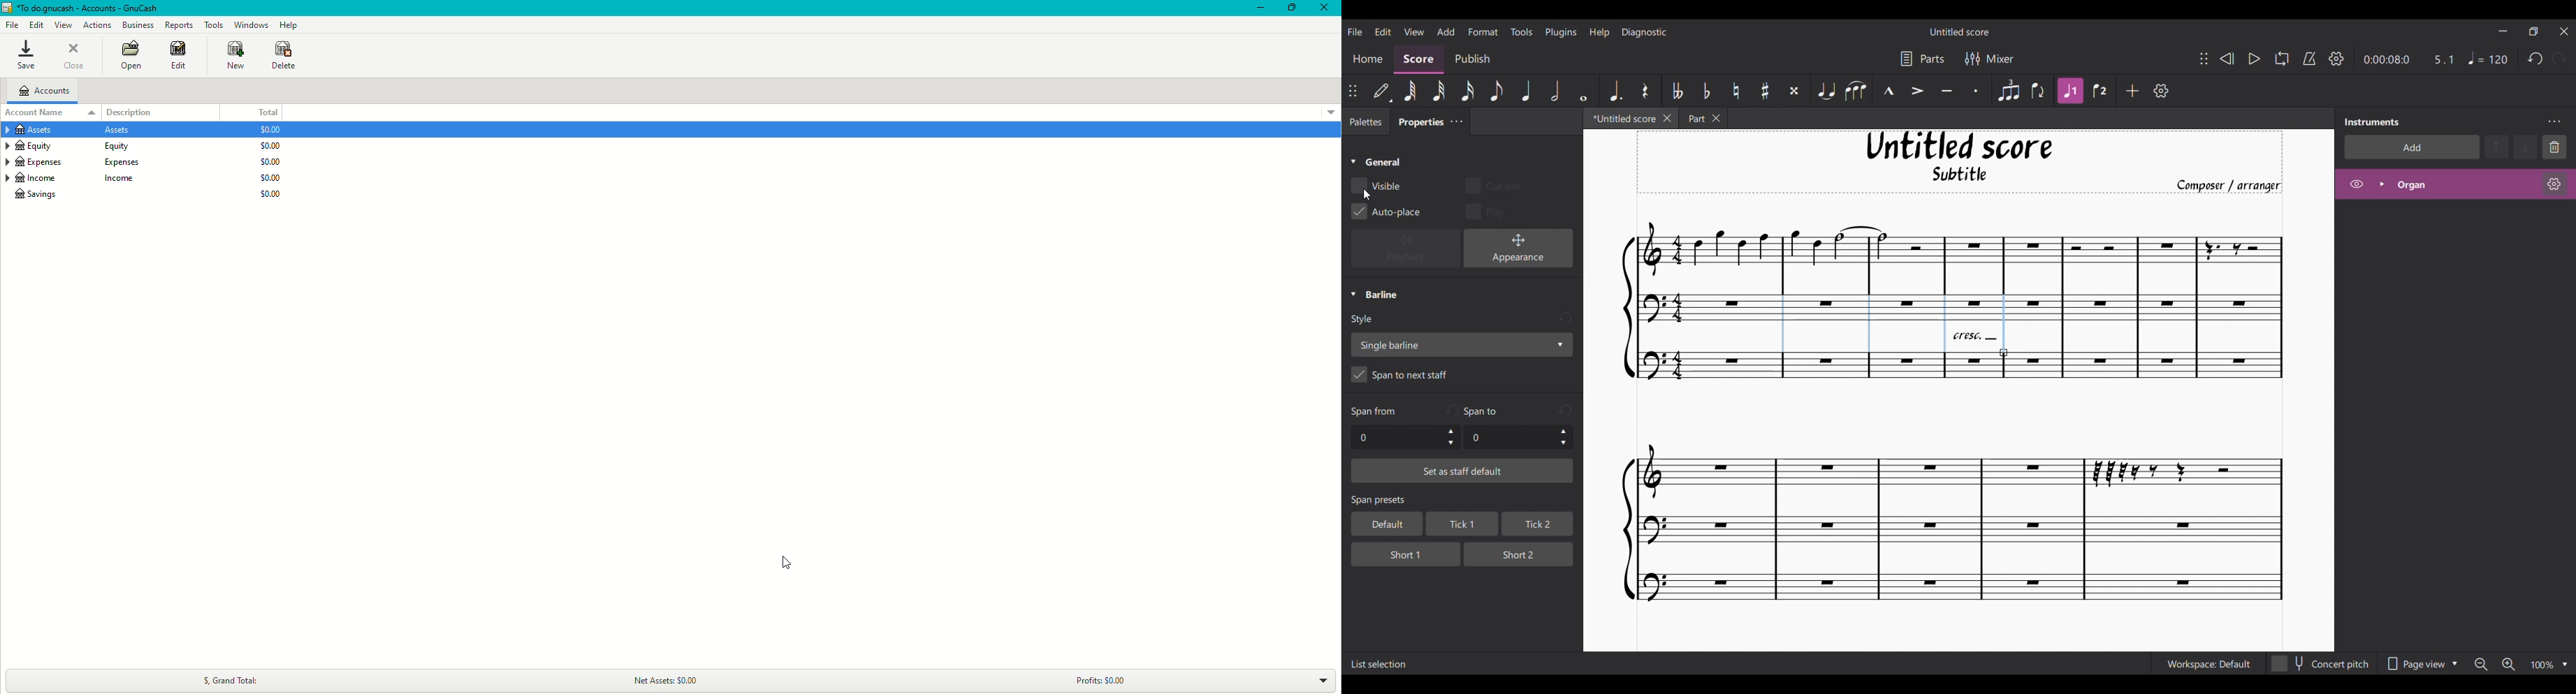 The image size is (2576, 700). I want to click on Income, so click(77, 179).